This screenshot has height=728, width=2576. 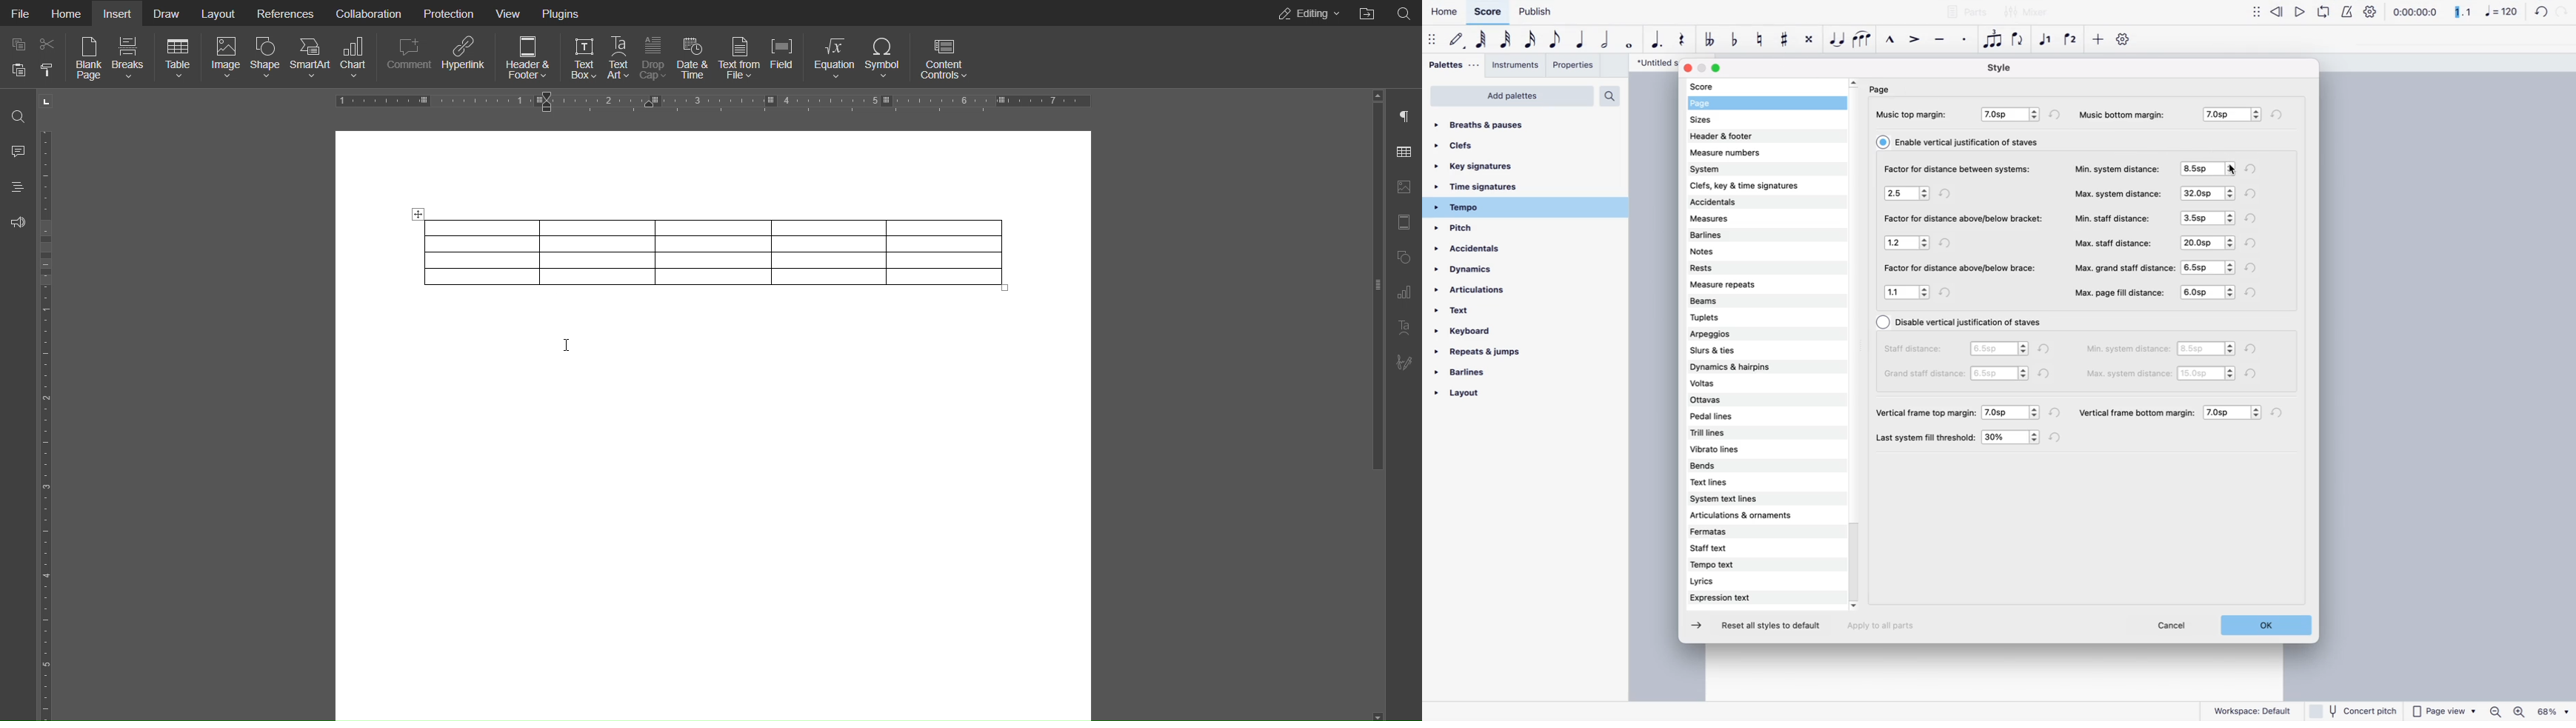 I want to click on Content Controls, so click(x=944, y=57).